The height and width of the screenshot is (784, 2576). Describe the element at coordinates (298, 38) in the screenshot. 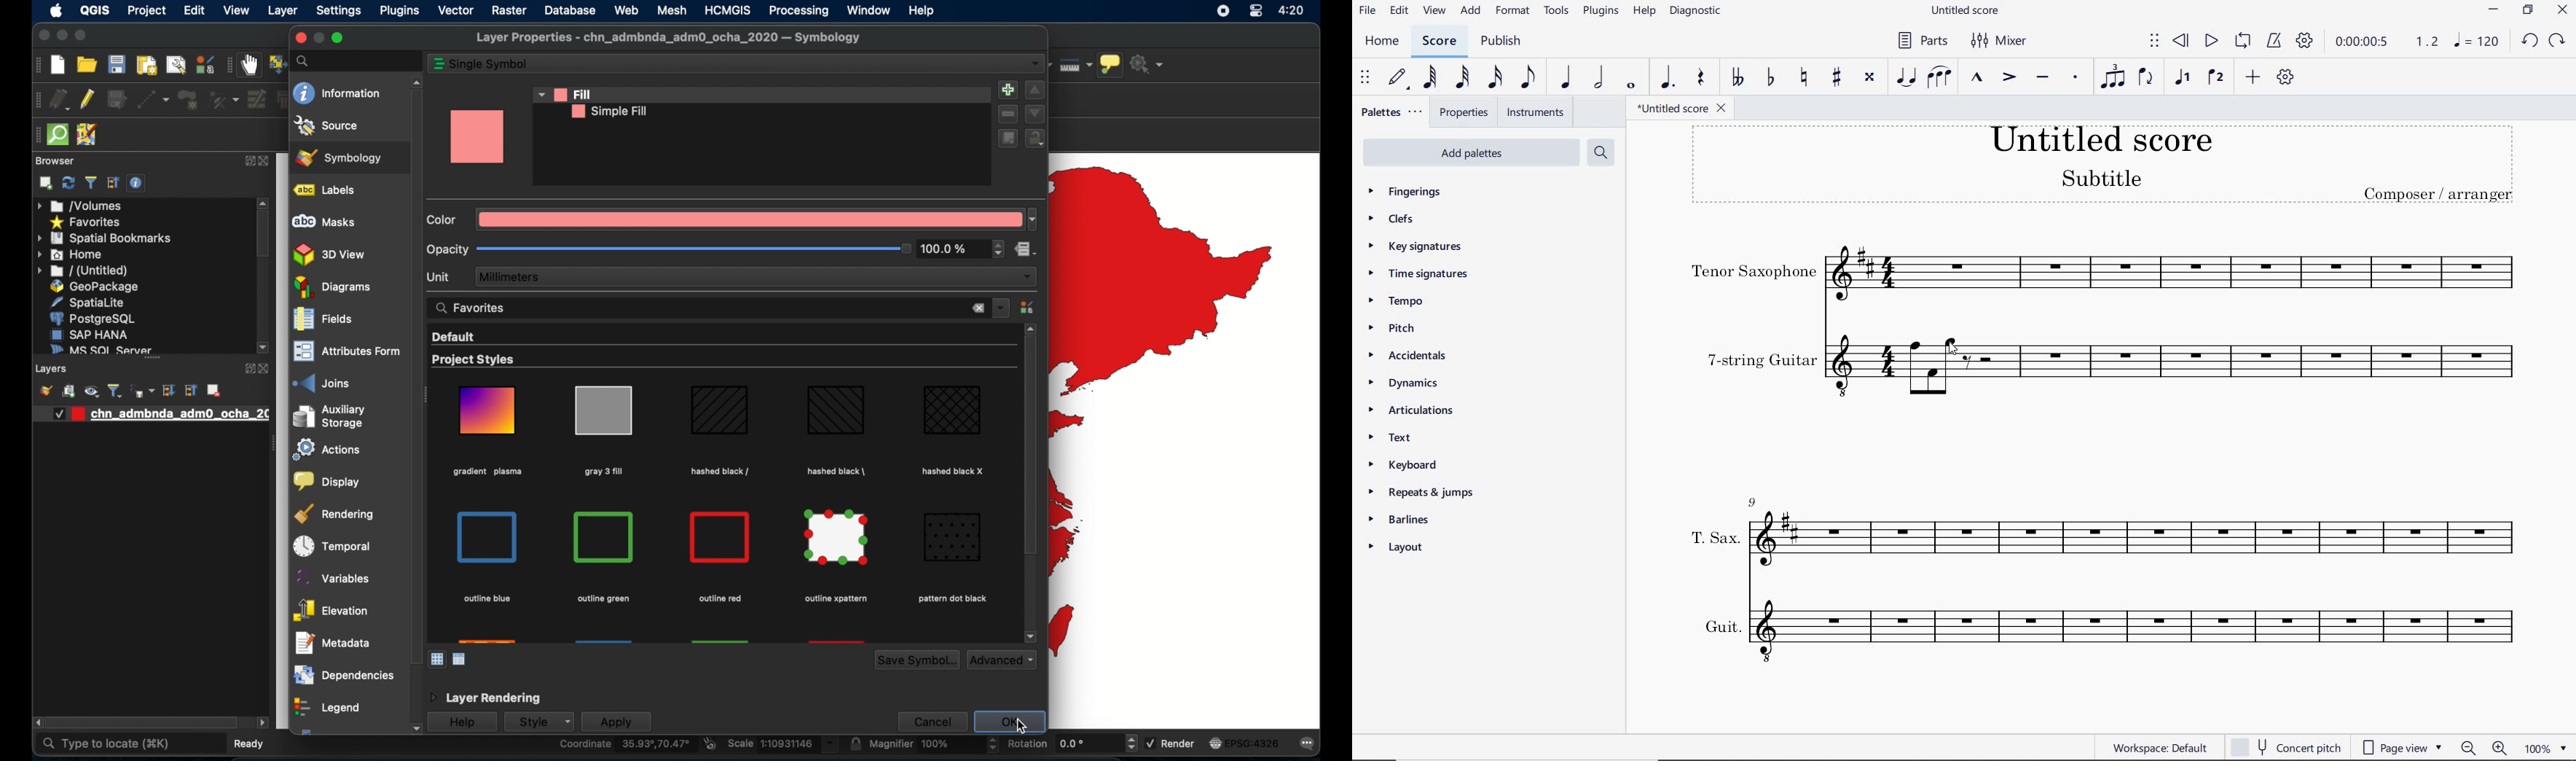

I see `close` at that location.